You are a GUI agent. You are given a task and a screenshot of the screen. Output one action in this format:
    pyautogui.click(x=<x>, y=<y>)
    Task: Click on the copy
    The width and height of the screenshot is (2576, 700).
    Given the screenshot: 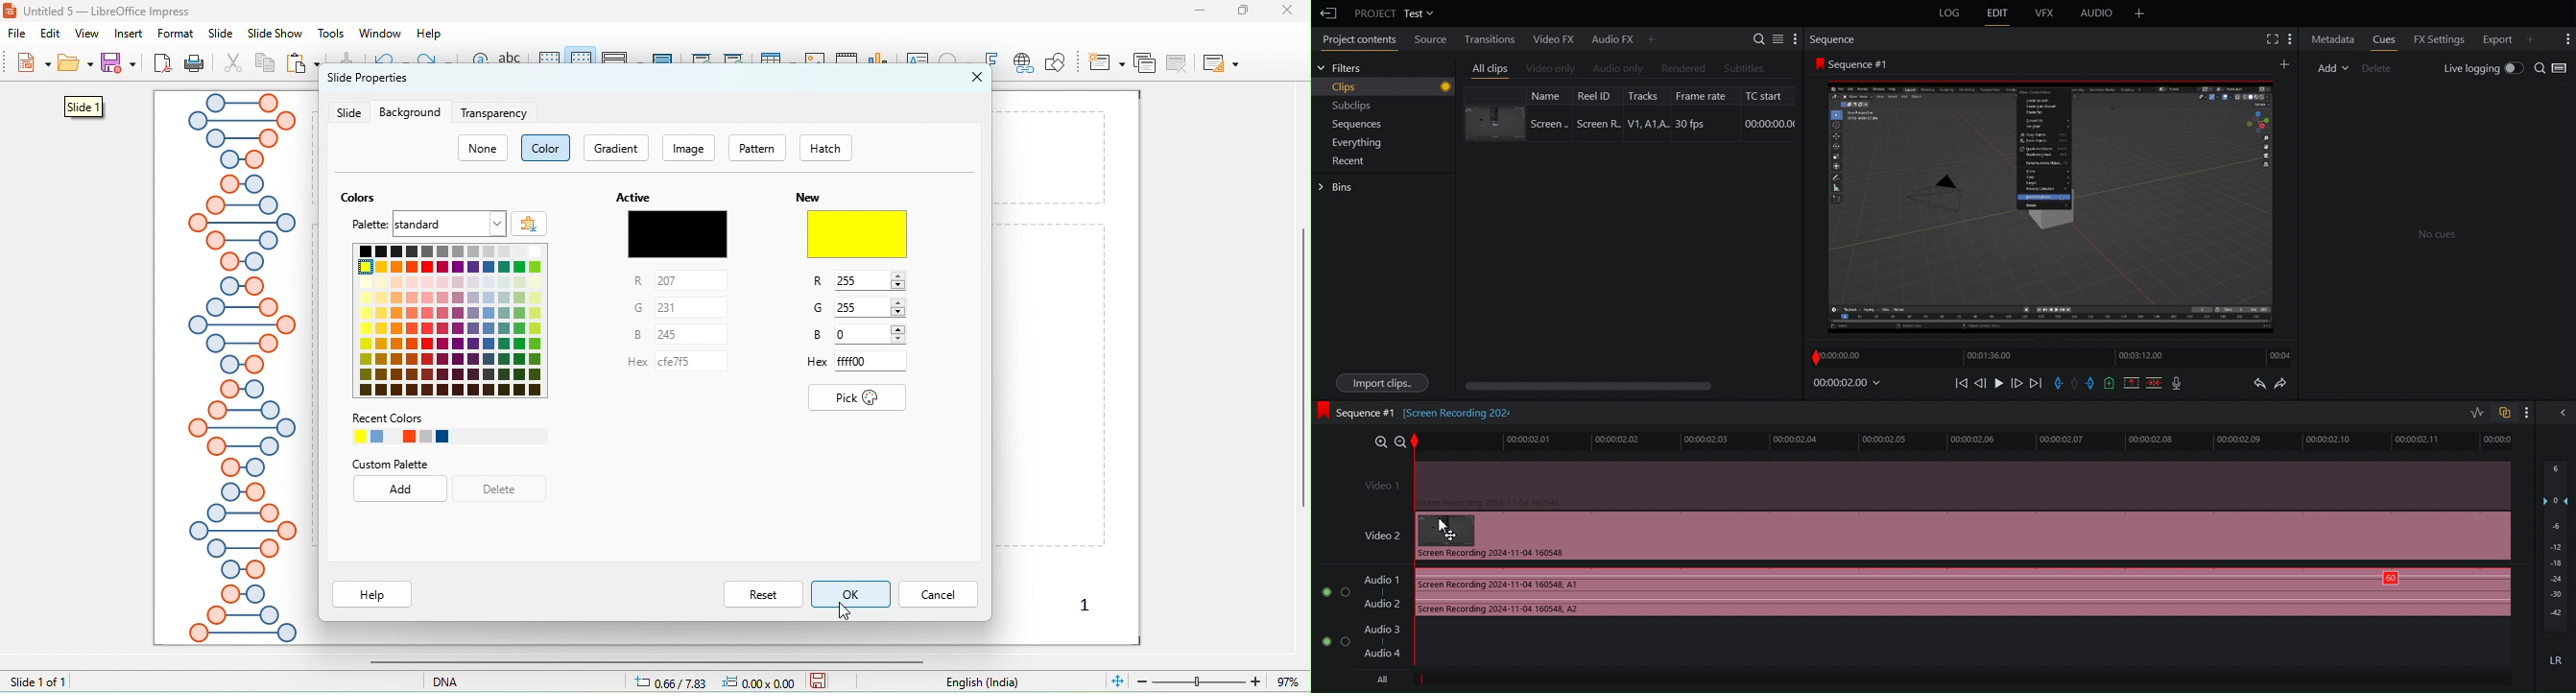 What is the action you would take?
    pyautogui.click(x=266, y=65)
    